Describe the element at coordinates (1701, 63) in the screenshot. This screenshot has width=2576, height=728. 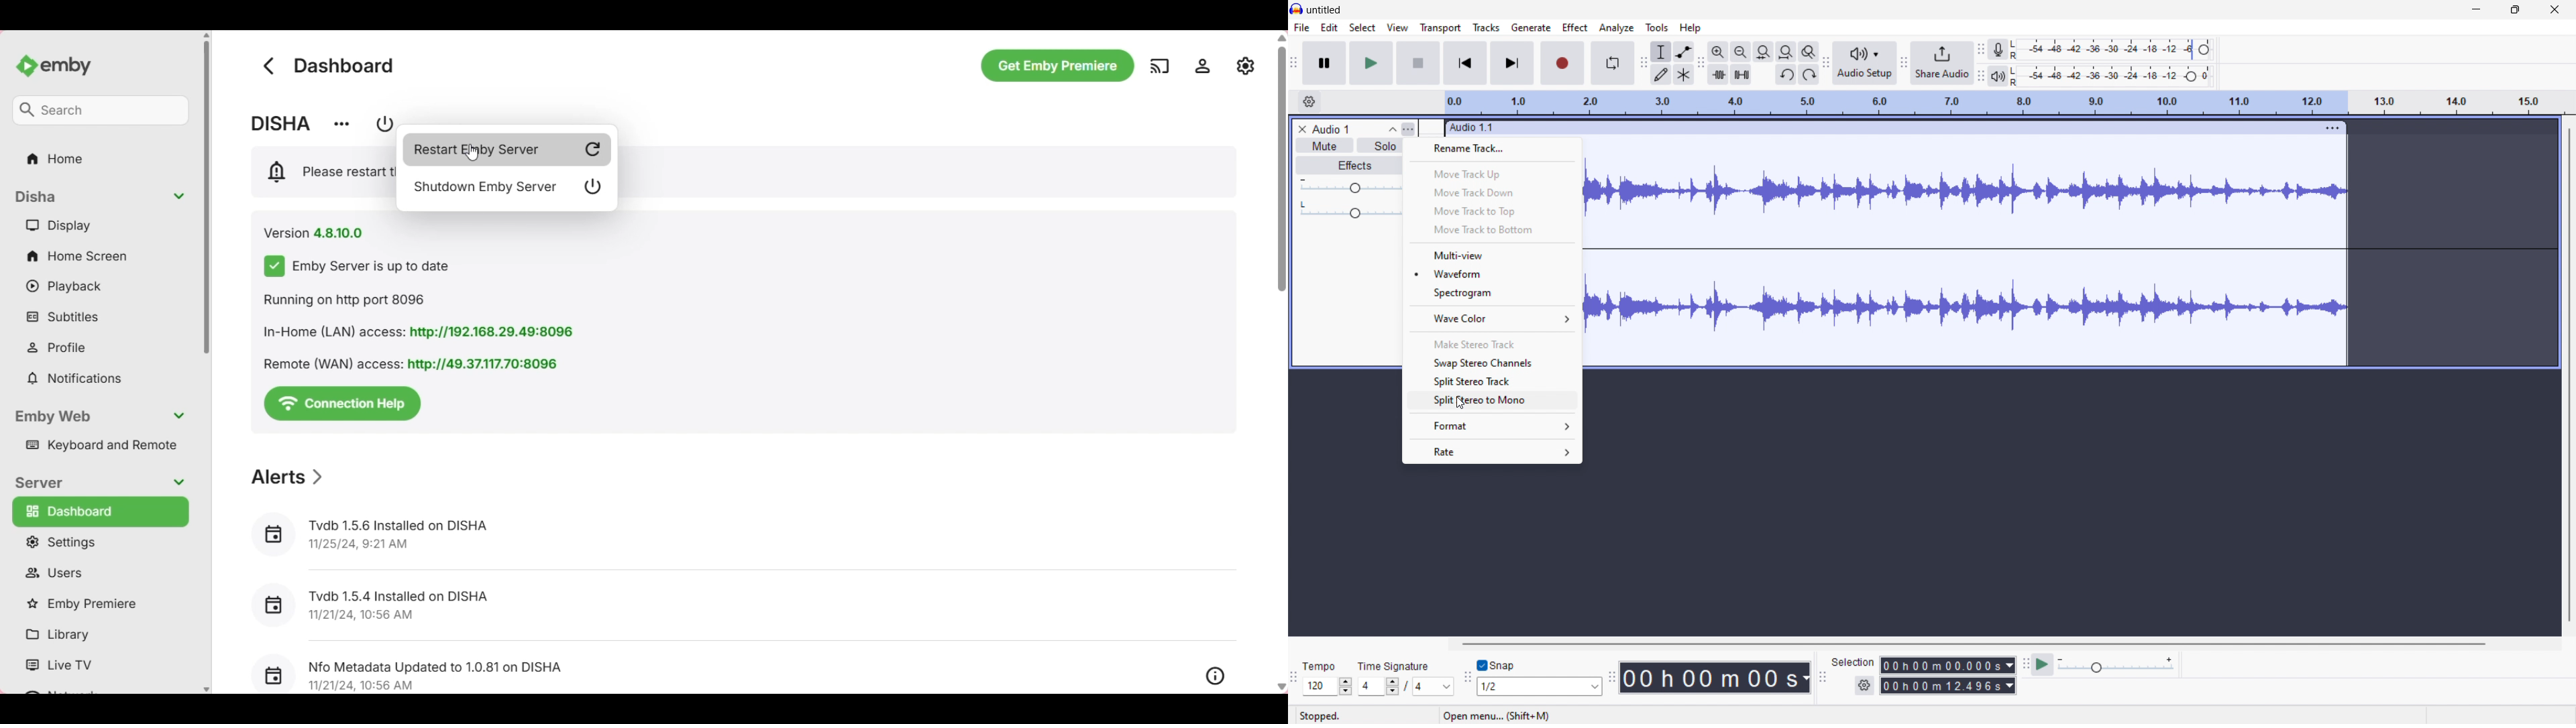
I see `edit toolbar` at that location.